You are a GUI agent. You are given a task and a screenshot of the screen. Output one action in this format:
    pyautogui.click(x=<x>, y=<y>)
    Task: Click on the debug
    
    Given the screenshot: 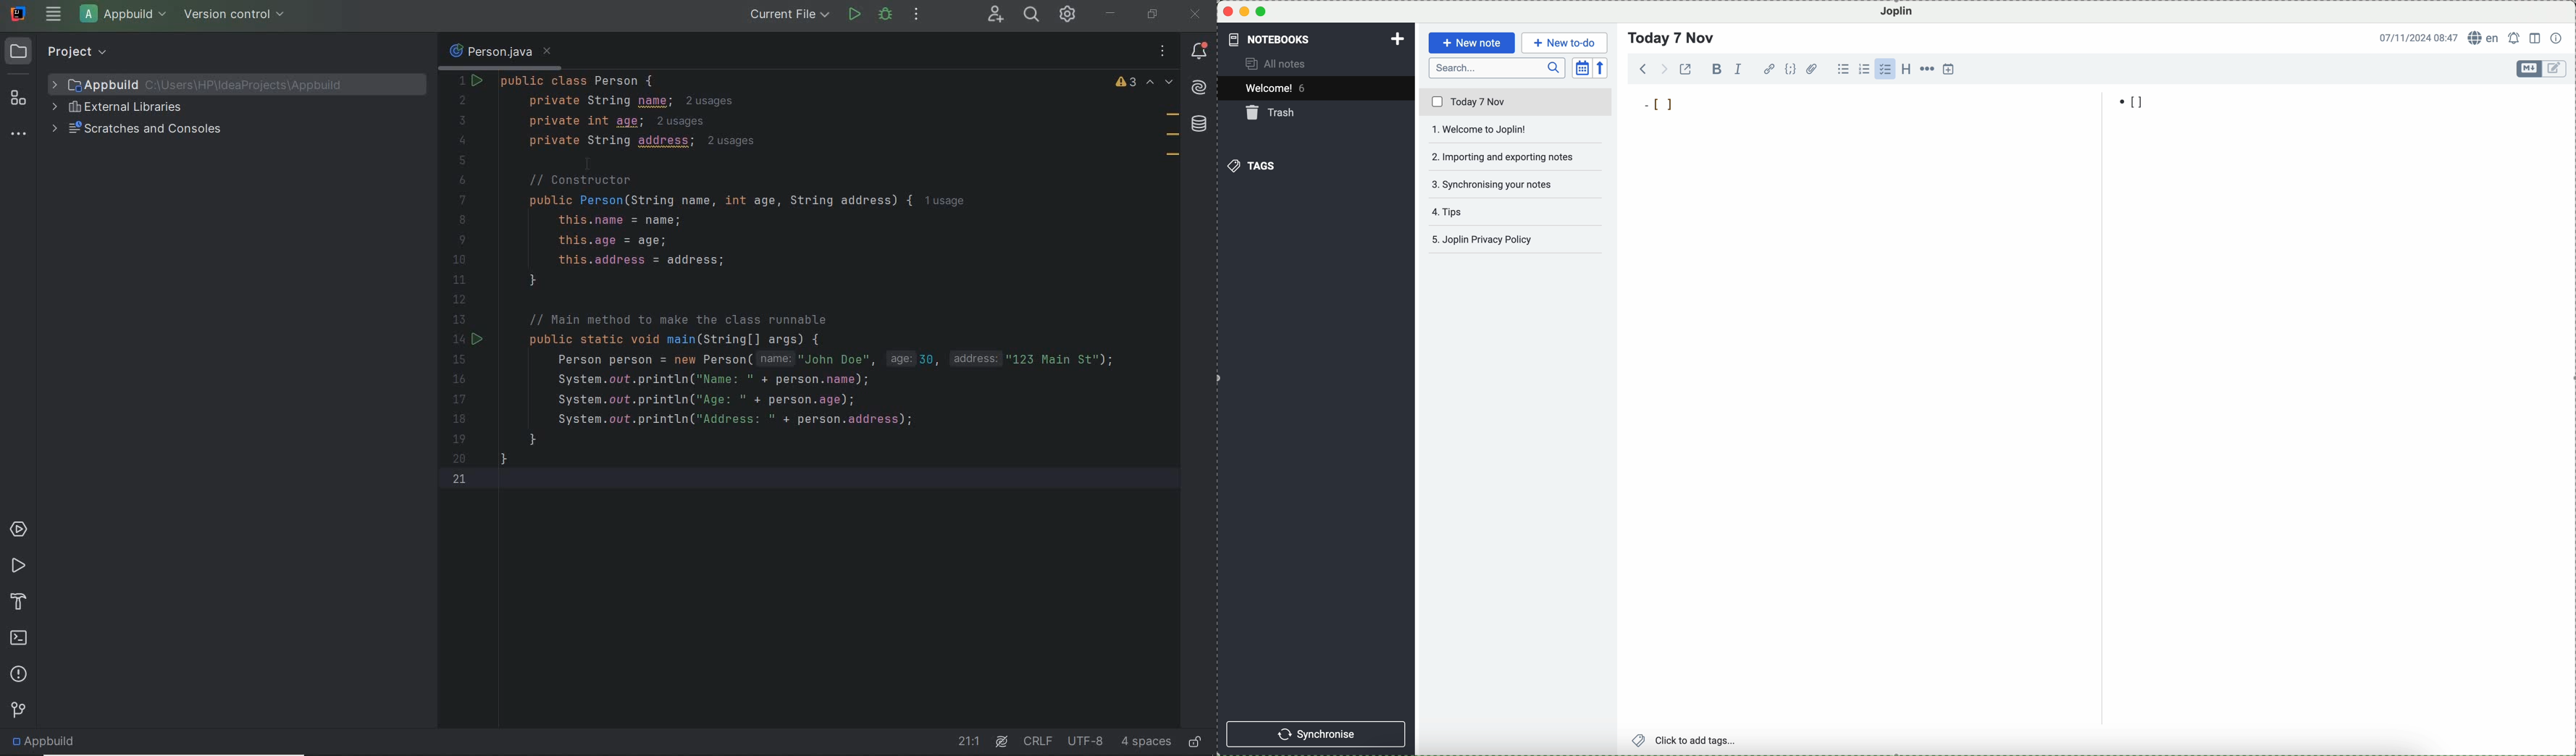 What is the action you would take?
    pyautogui.click(x=884, y=14)
    